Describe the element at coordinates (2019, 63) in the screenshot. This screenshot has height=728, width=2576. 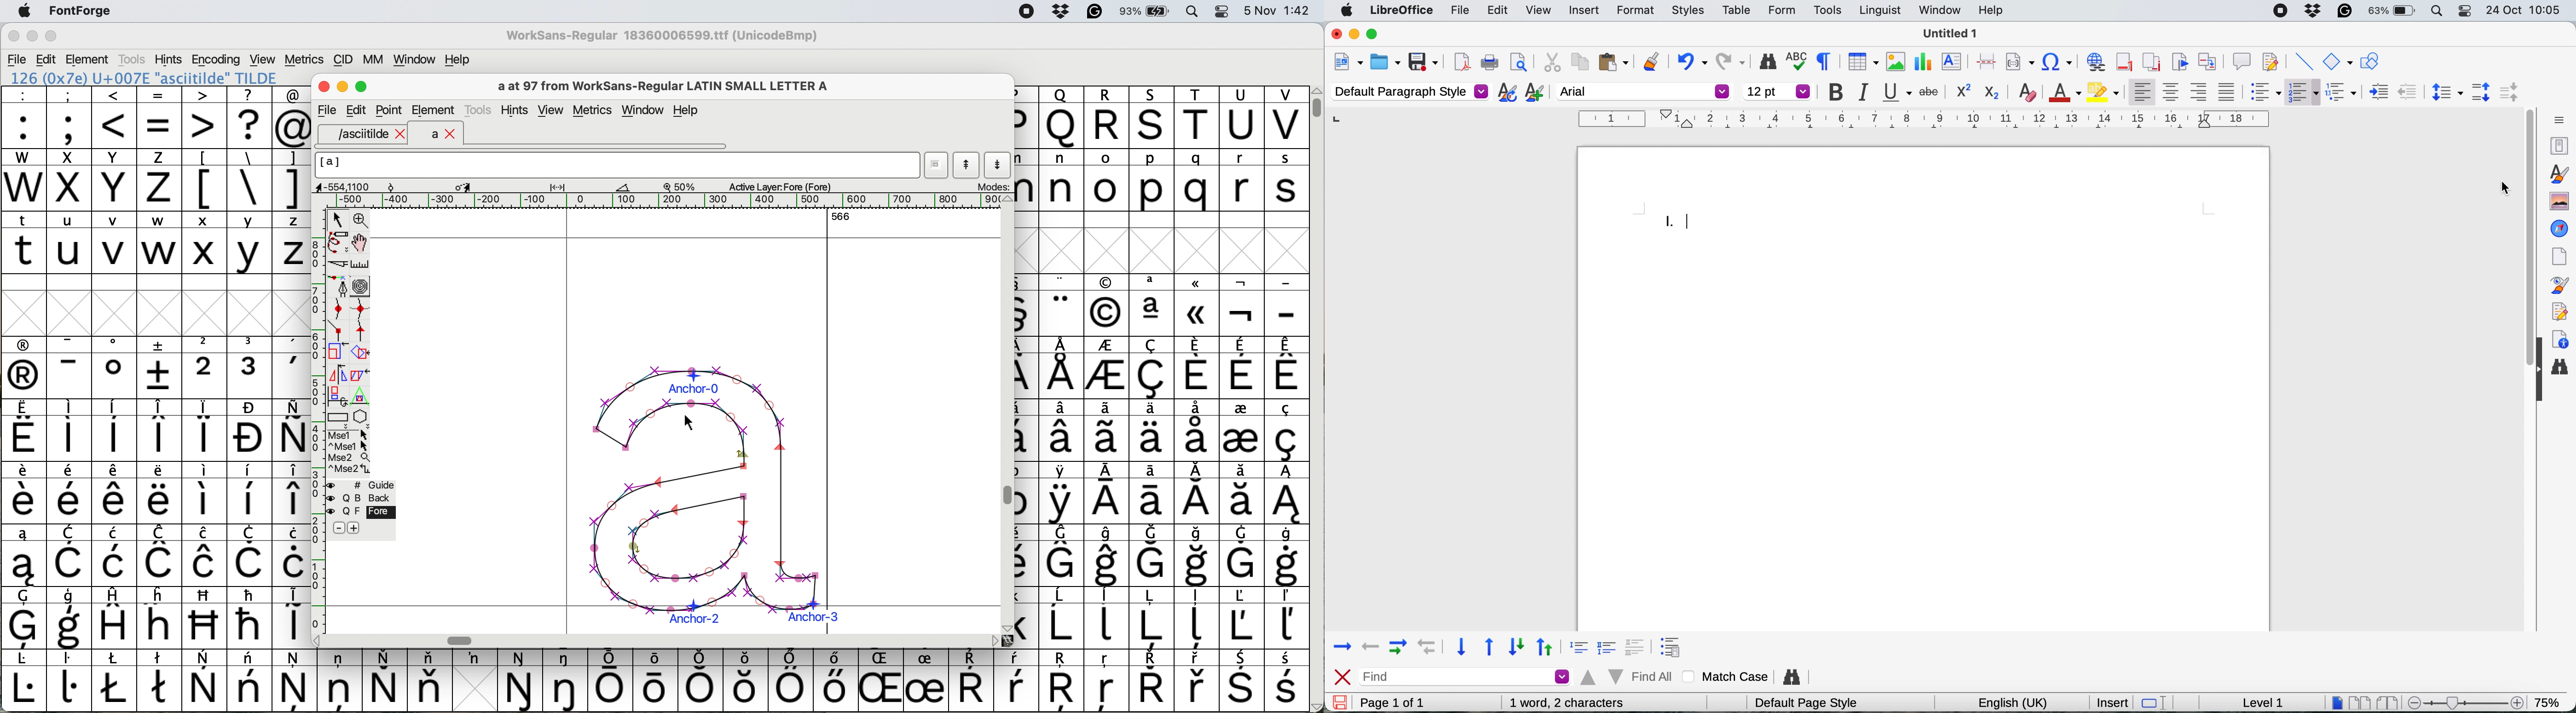
I see `insert field` at that location.